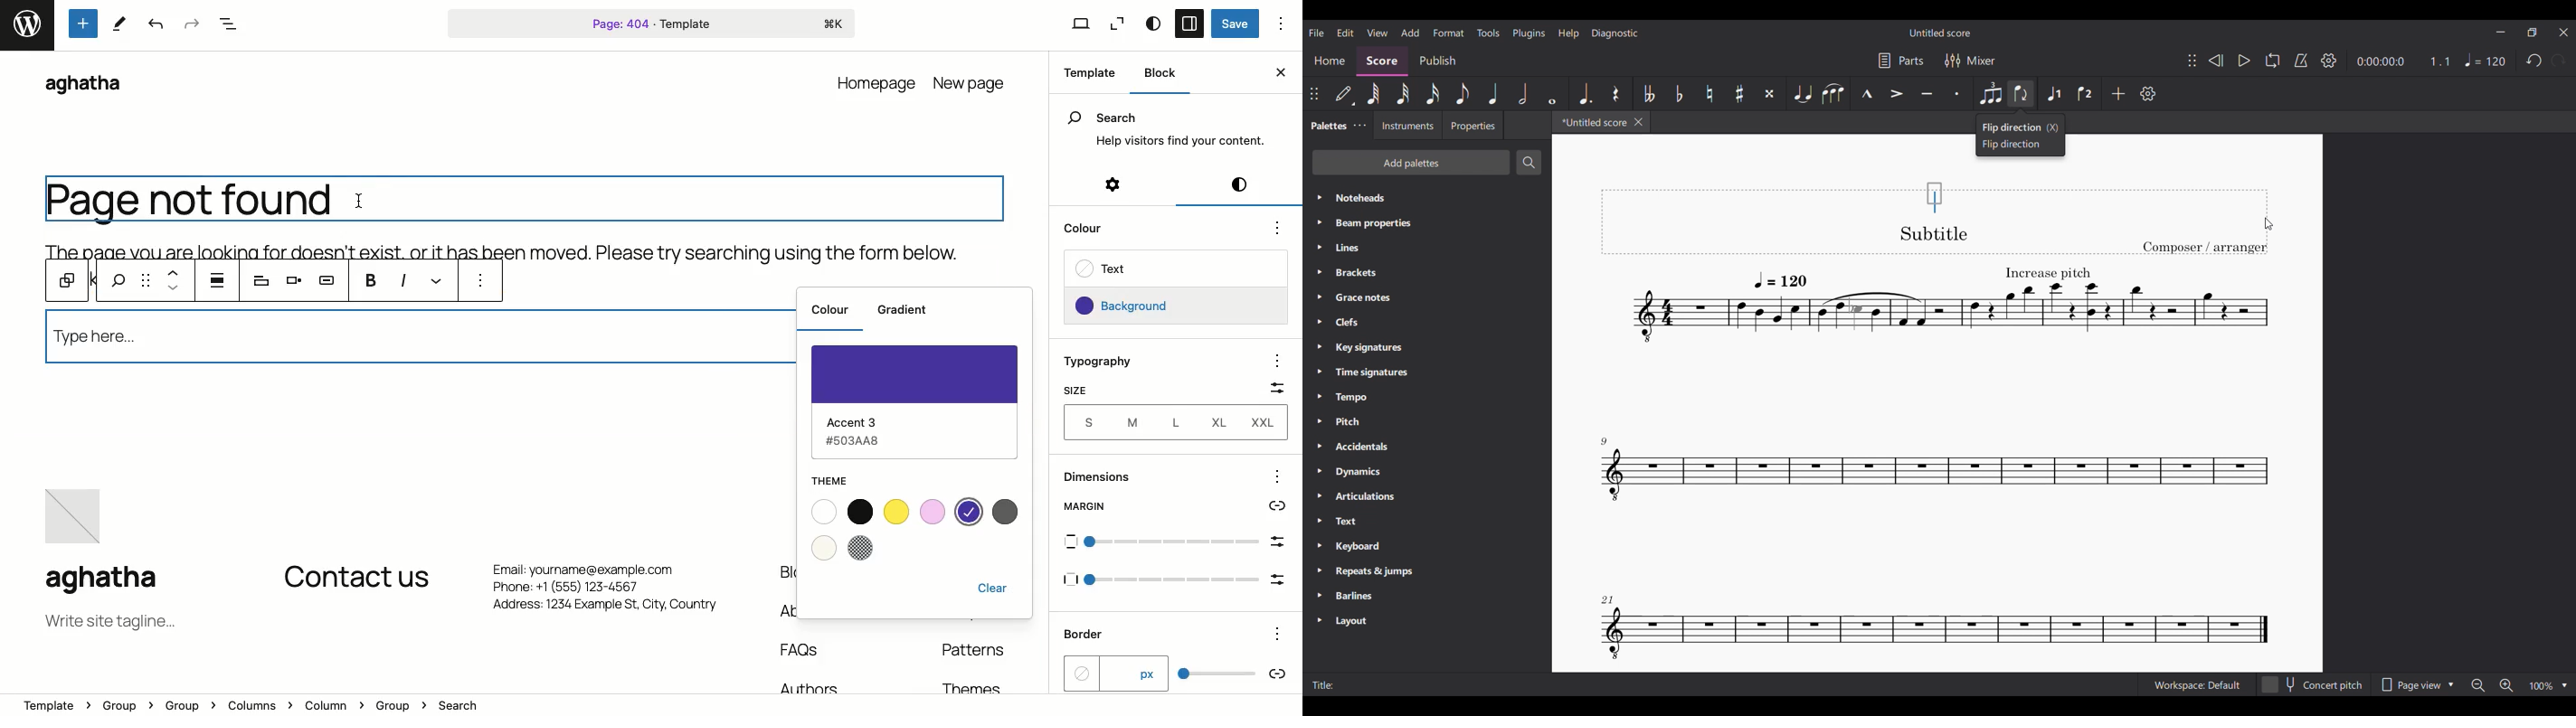 The image size is (2576, 728). I want to click on Options, so click(1286, 24).